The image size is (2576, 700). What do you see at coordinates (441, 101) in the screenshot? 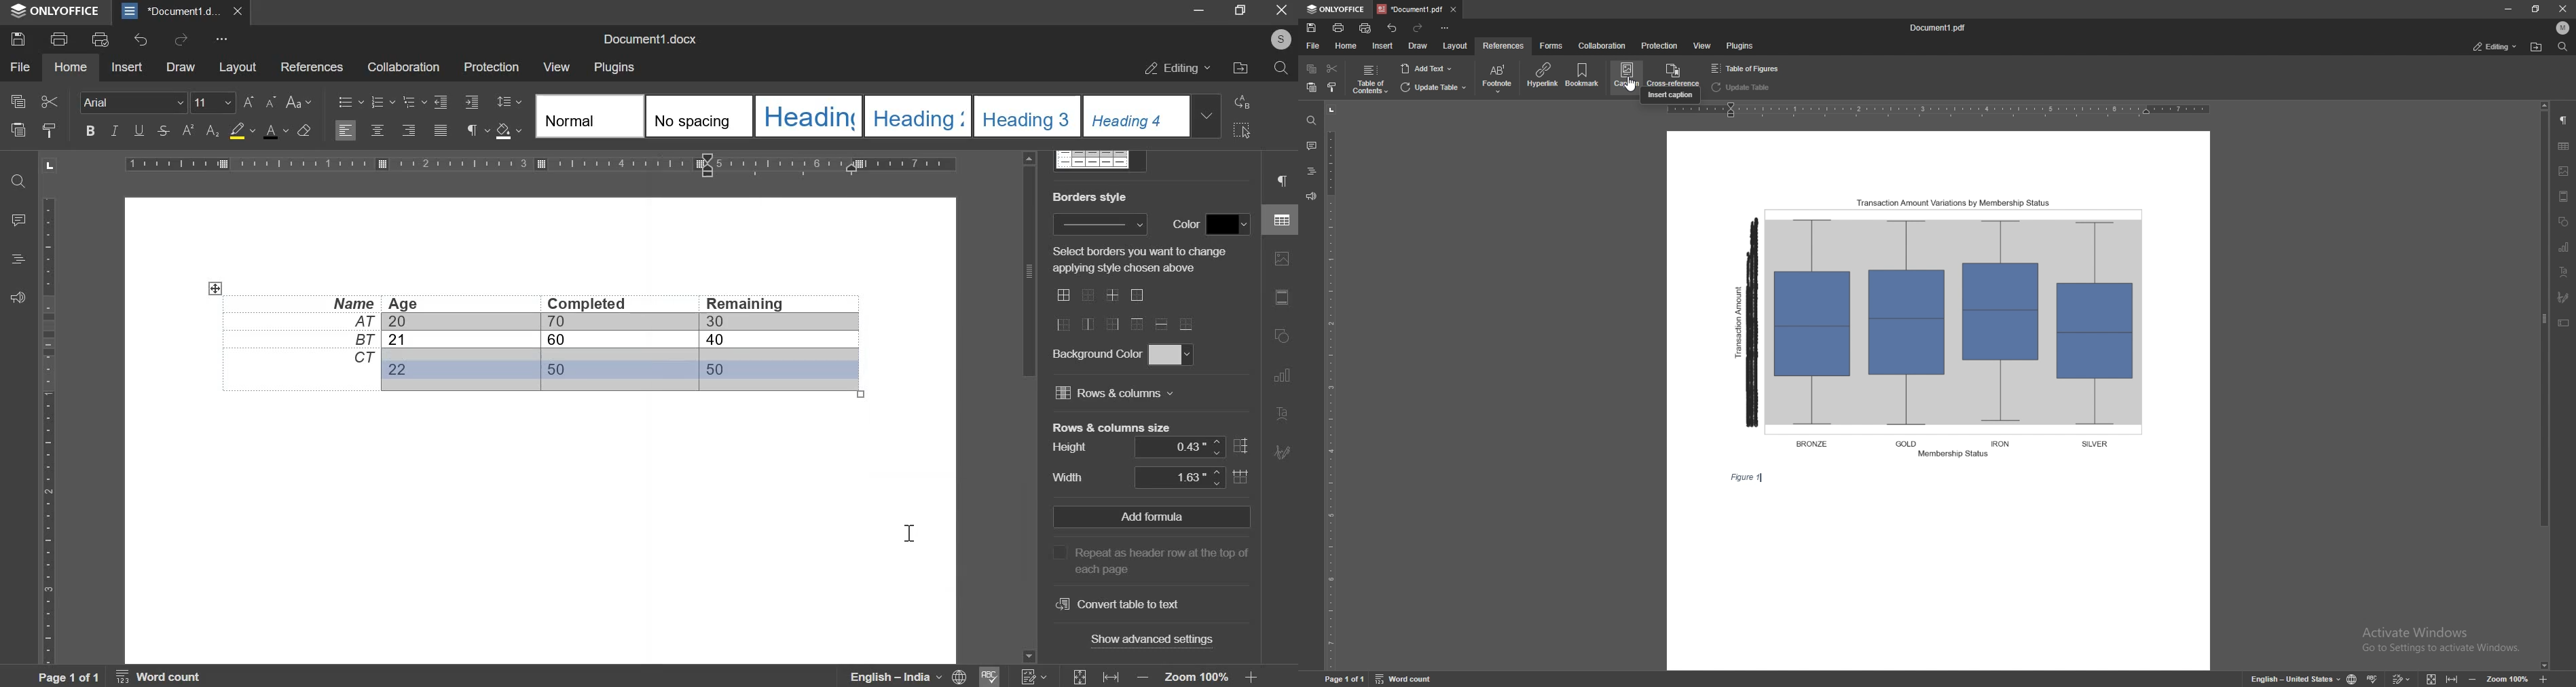
I see `increase indent` at bounding box center [441, 101].